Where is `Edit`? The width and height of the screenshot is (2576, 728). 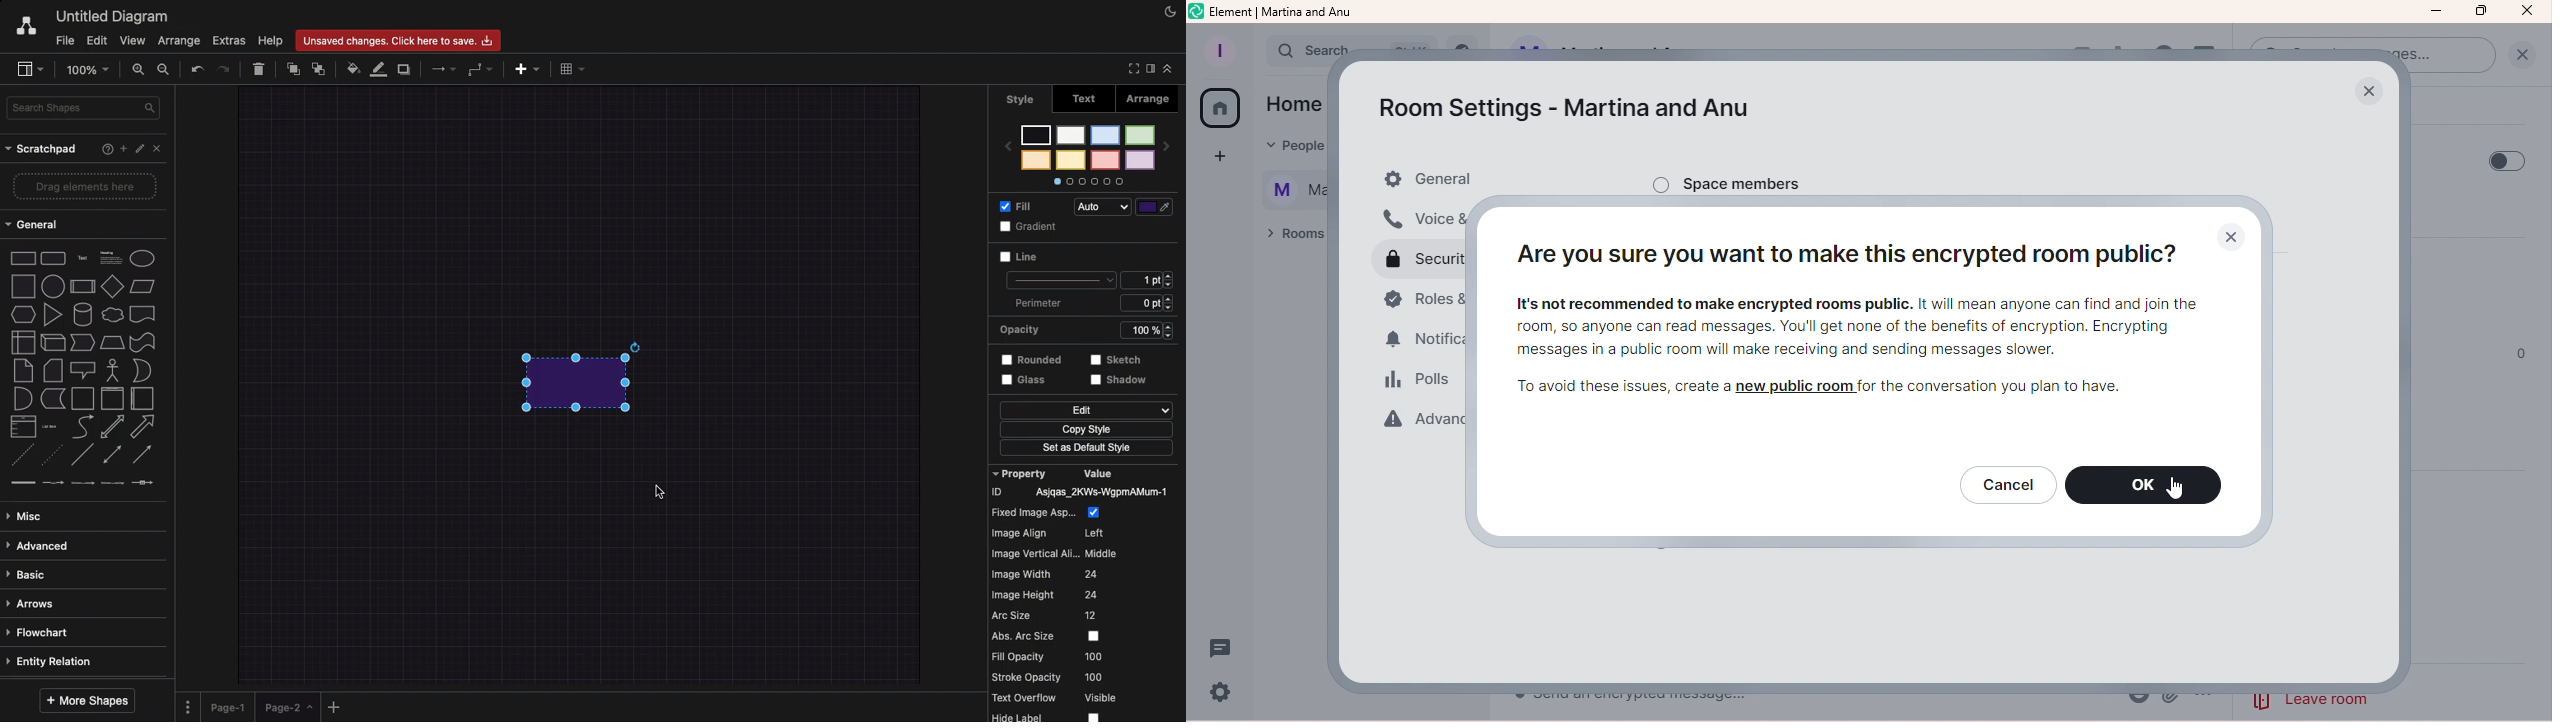 Edit is located at coordinates (96, 40).